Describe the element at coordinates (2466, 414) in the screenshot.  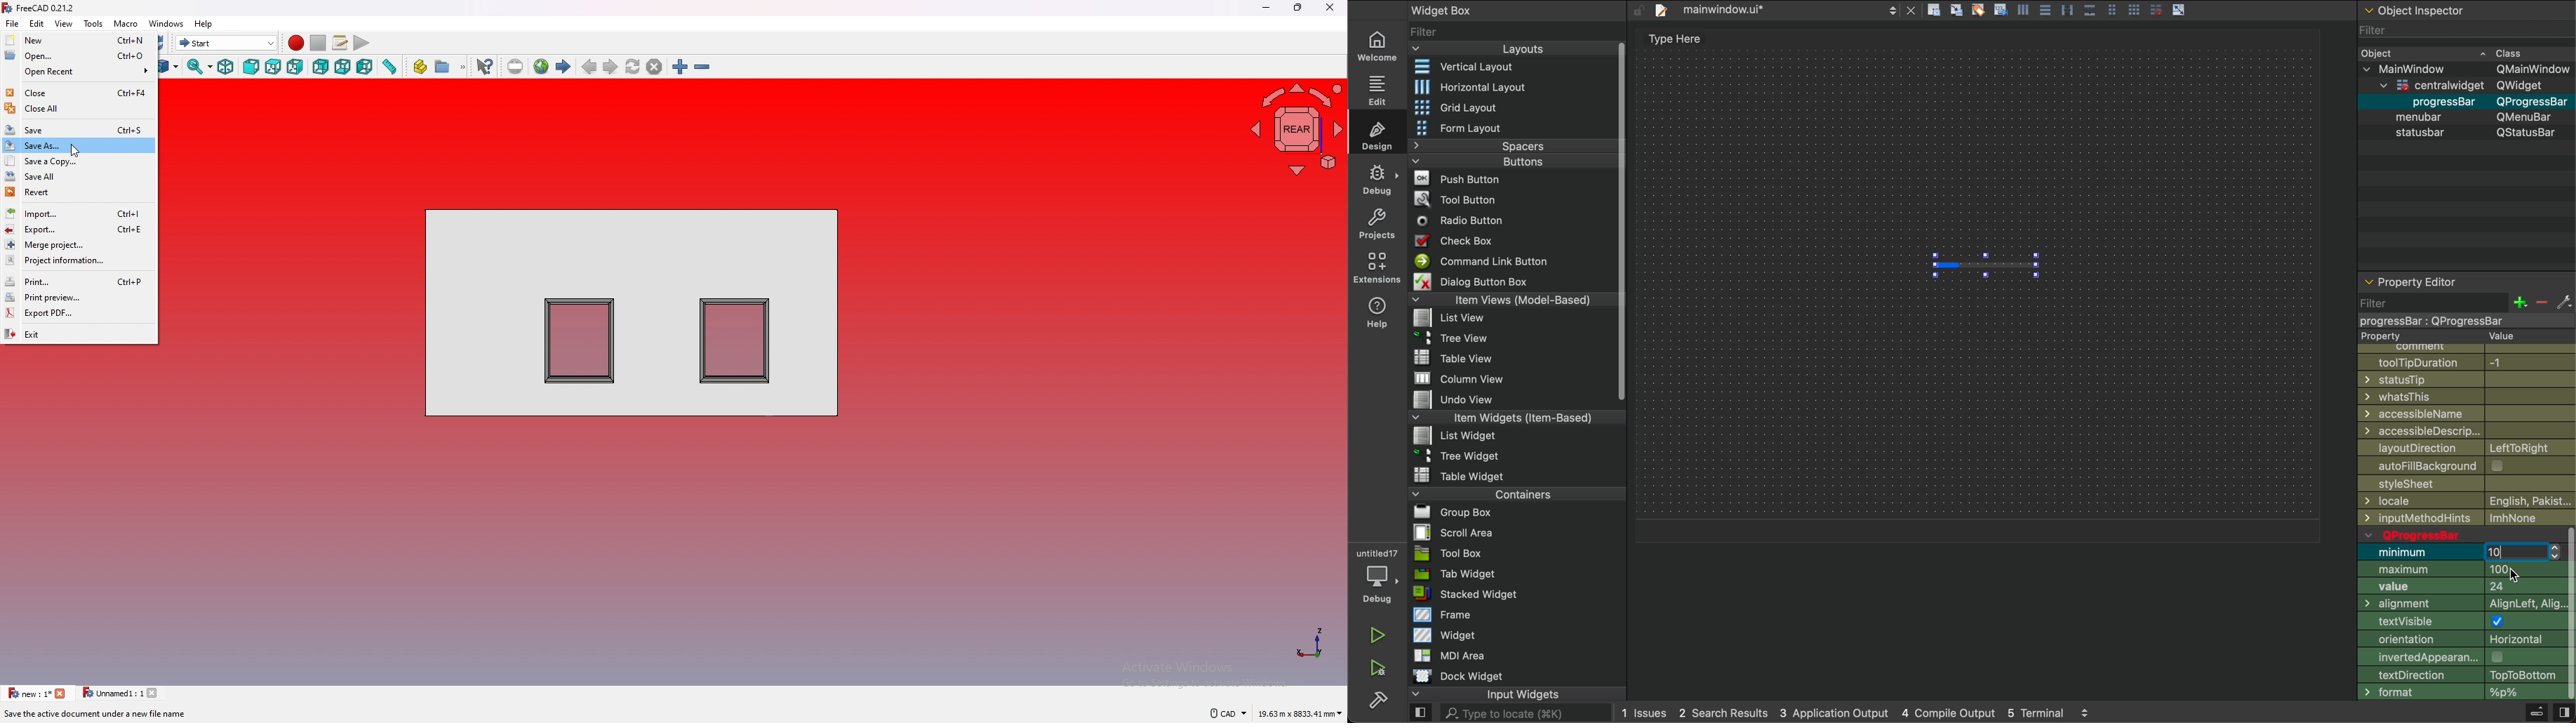
I see `Name Access` at that location.